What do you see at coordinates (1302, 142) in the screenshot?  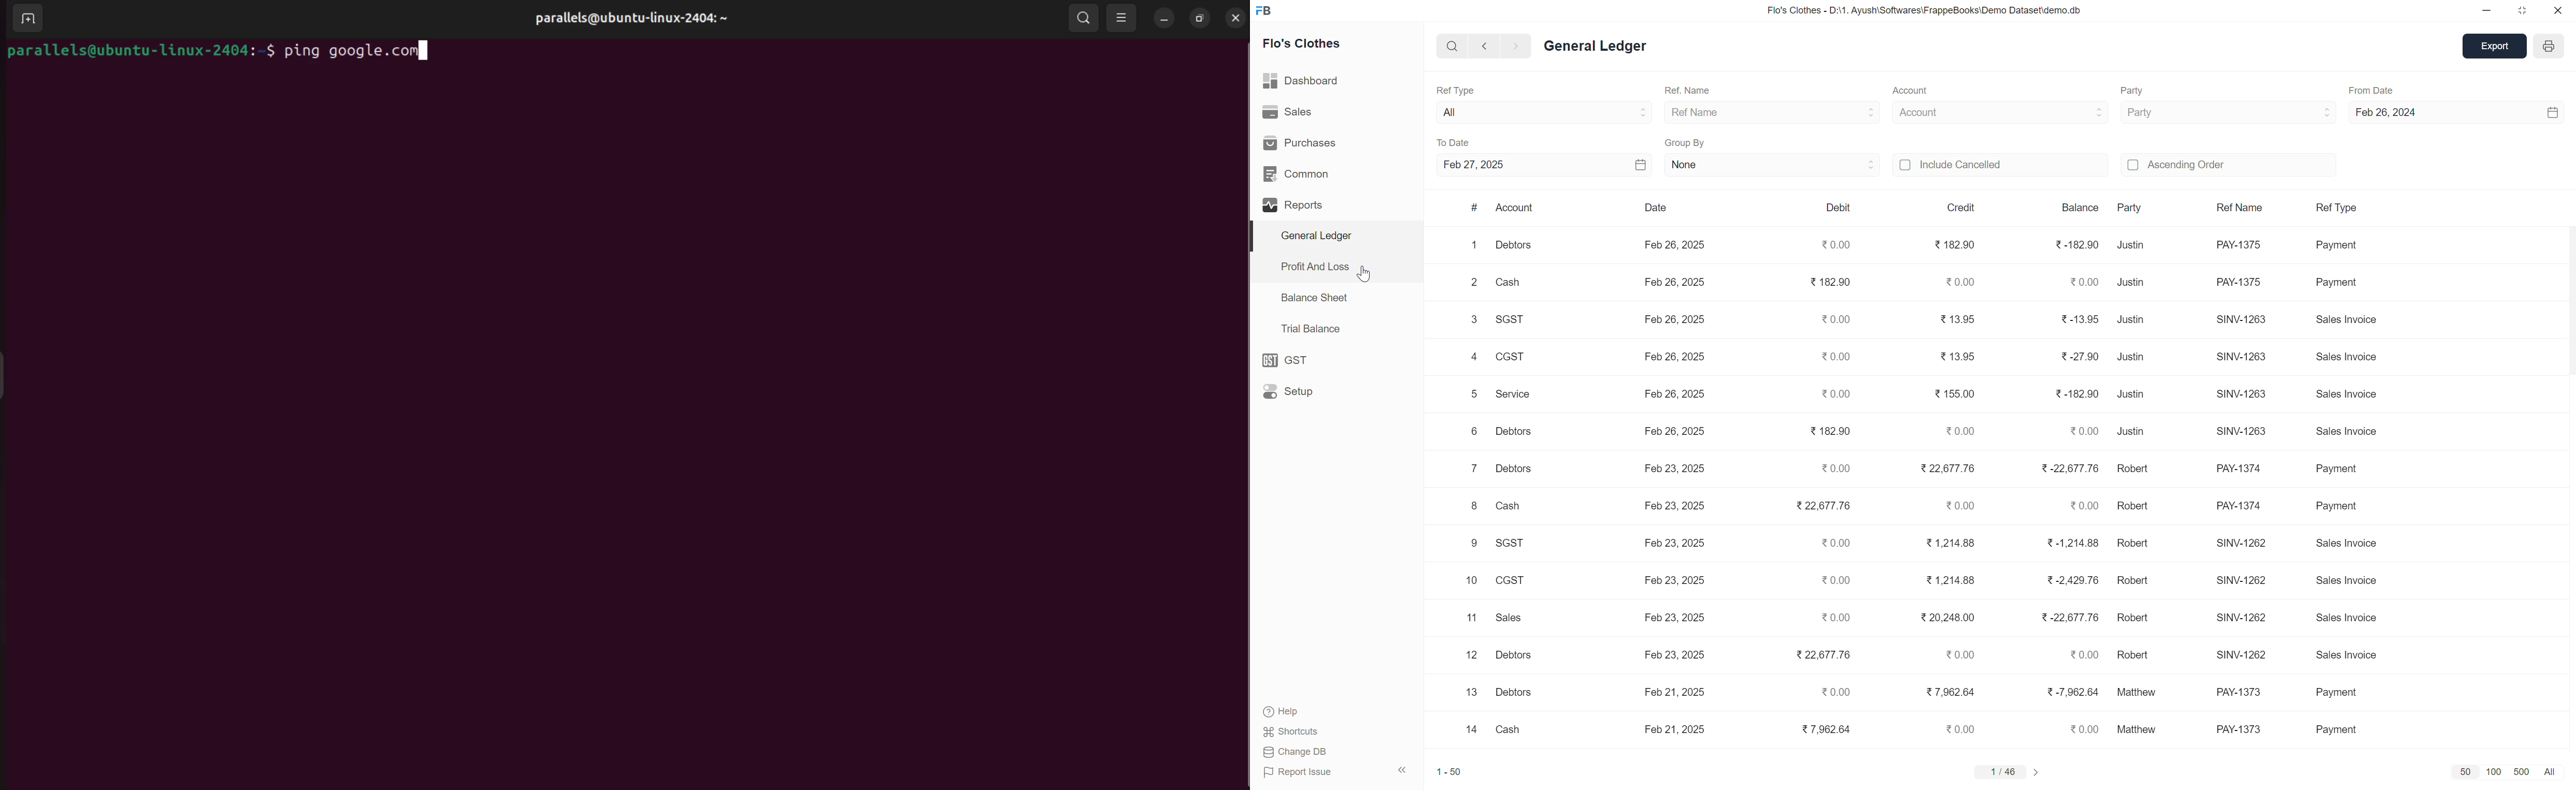 I see `purchases` at bounding box center [1302, 142].